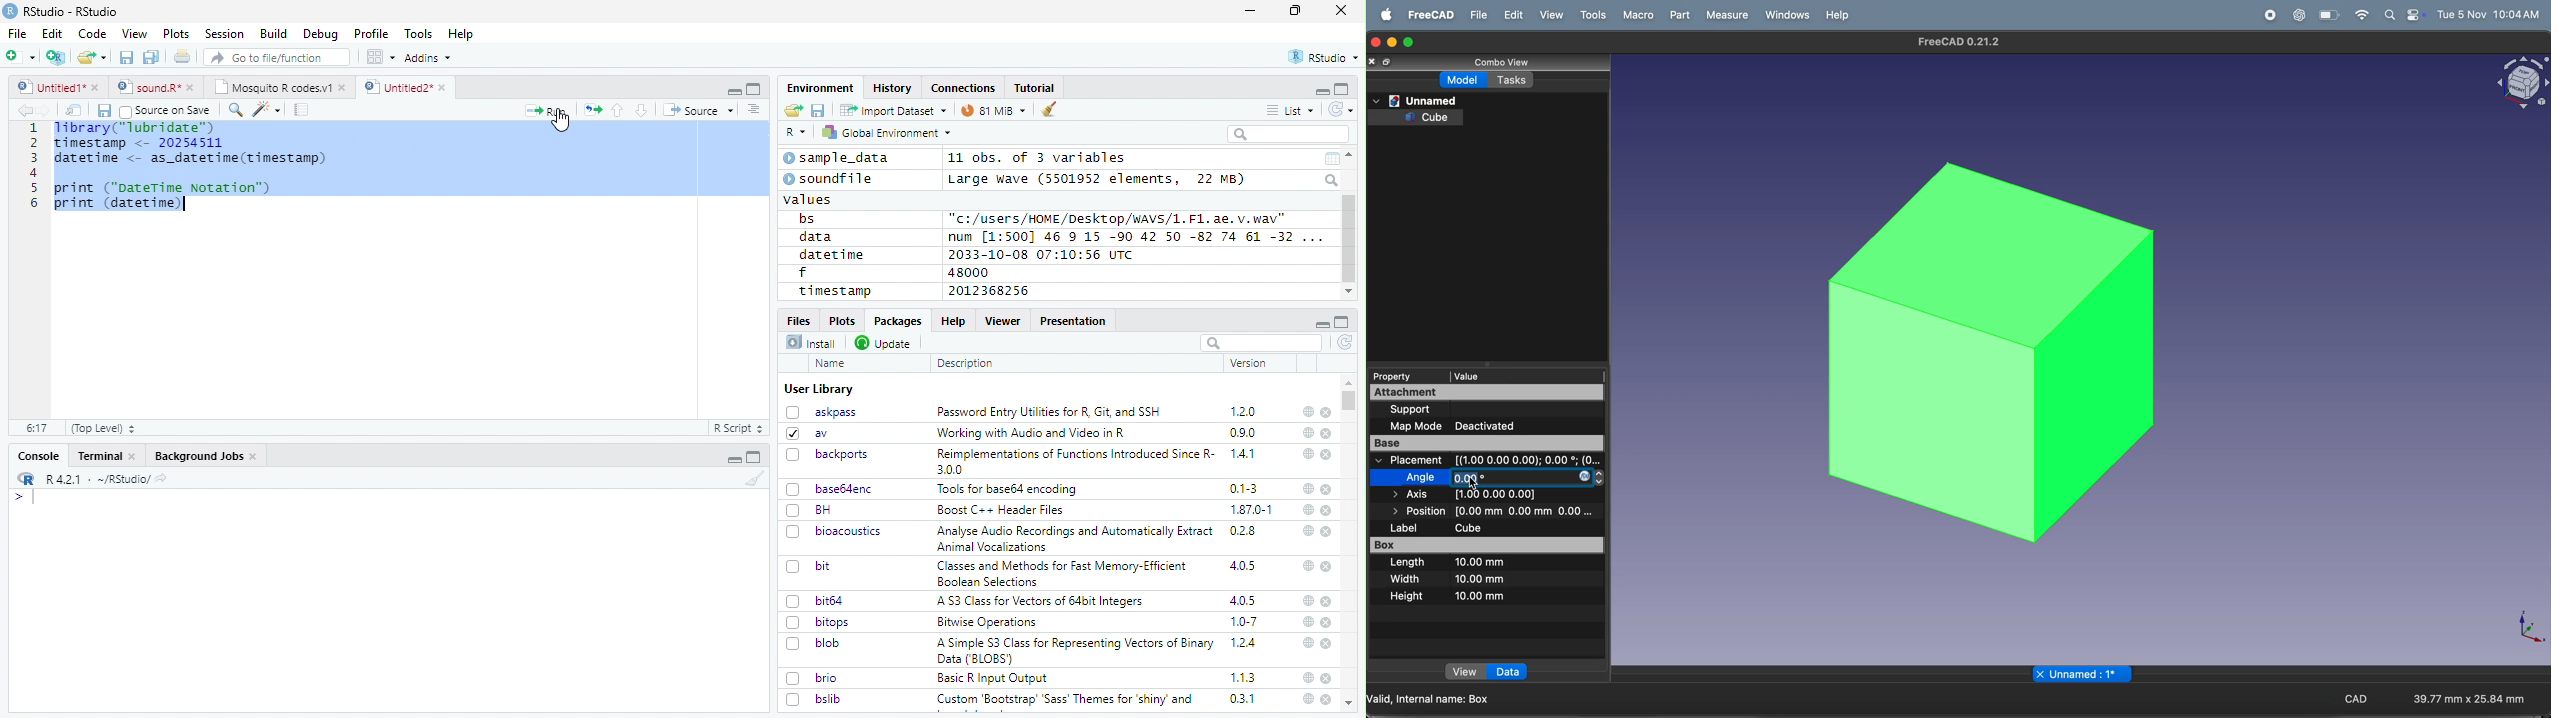 Image resolution: width=2576 pixels, height=728 pixels. I want to click on Tools for baseb4 encoding, so click(1009, 489).